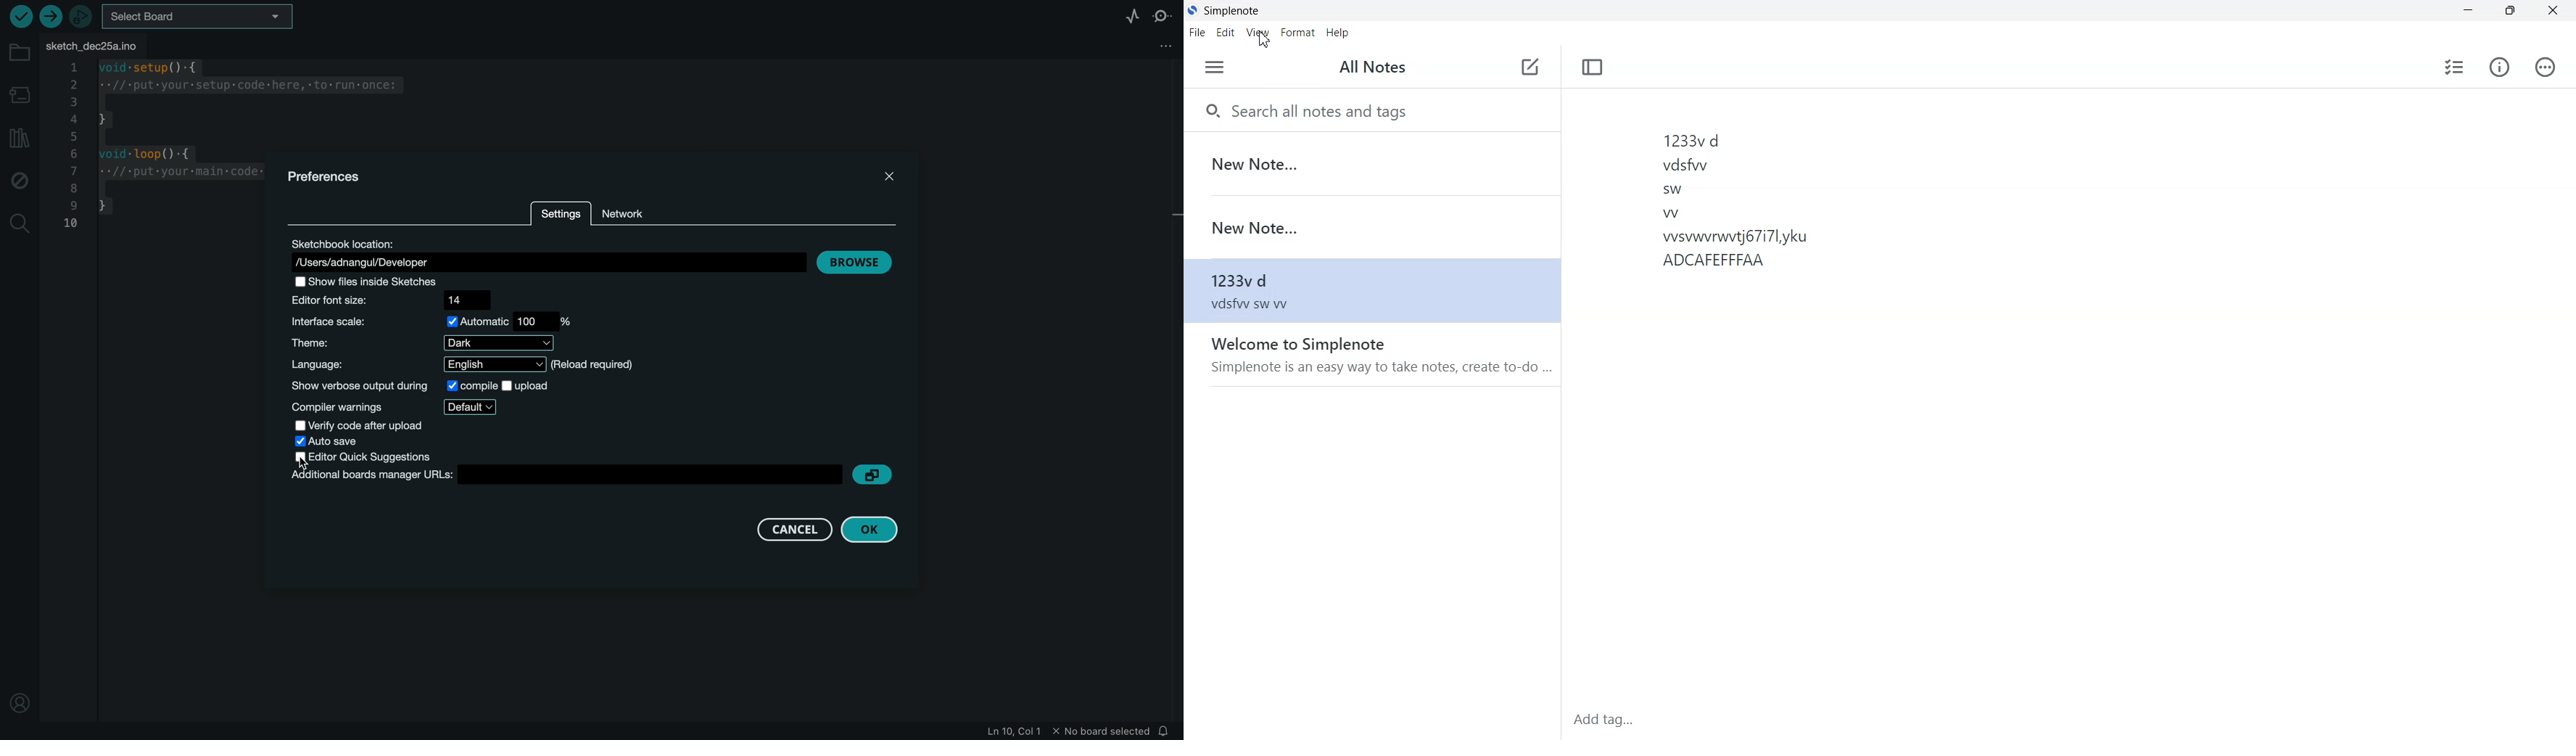 The width and height of the screenshot is (2576, 756). Describe the element at coordinates (1297, 33) in the screenshot. I see `Format` at that location.